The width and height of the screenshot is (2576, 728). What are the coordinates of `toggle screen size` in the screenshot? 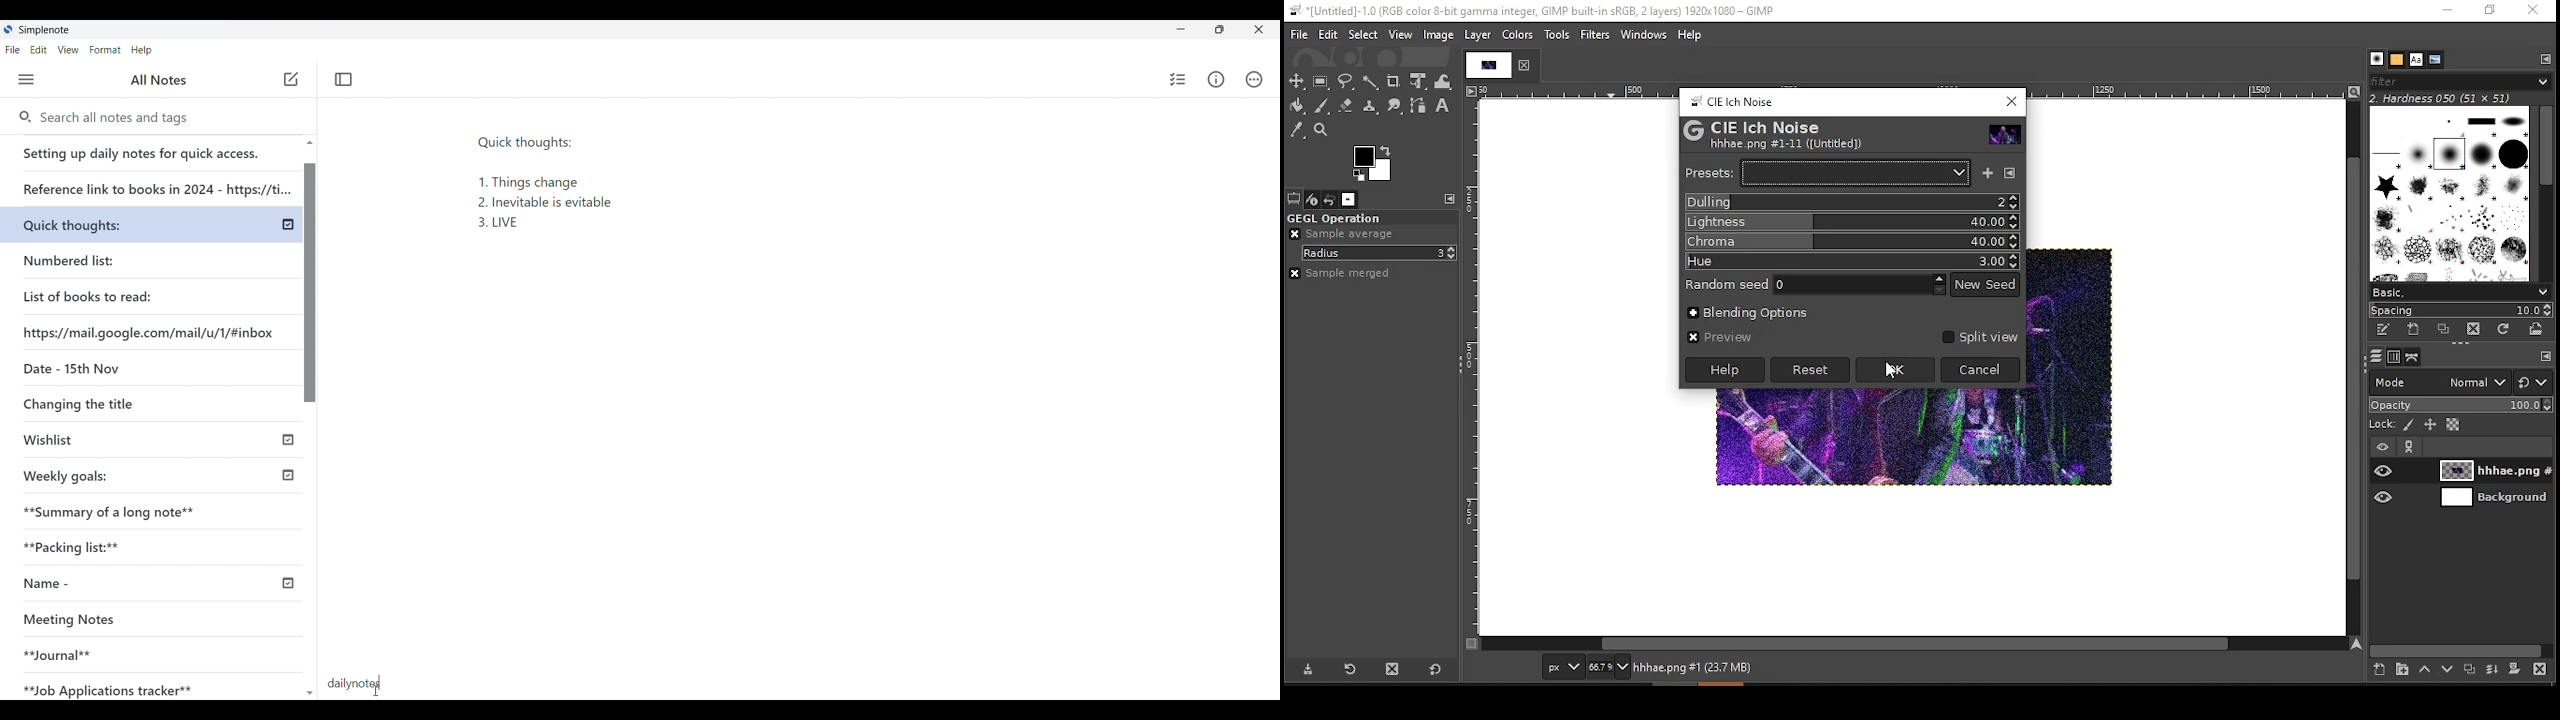 It's located at (1219, 29).